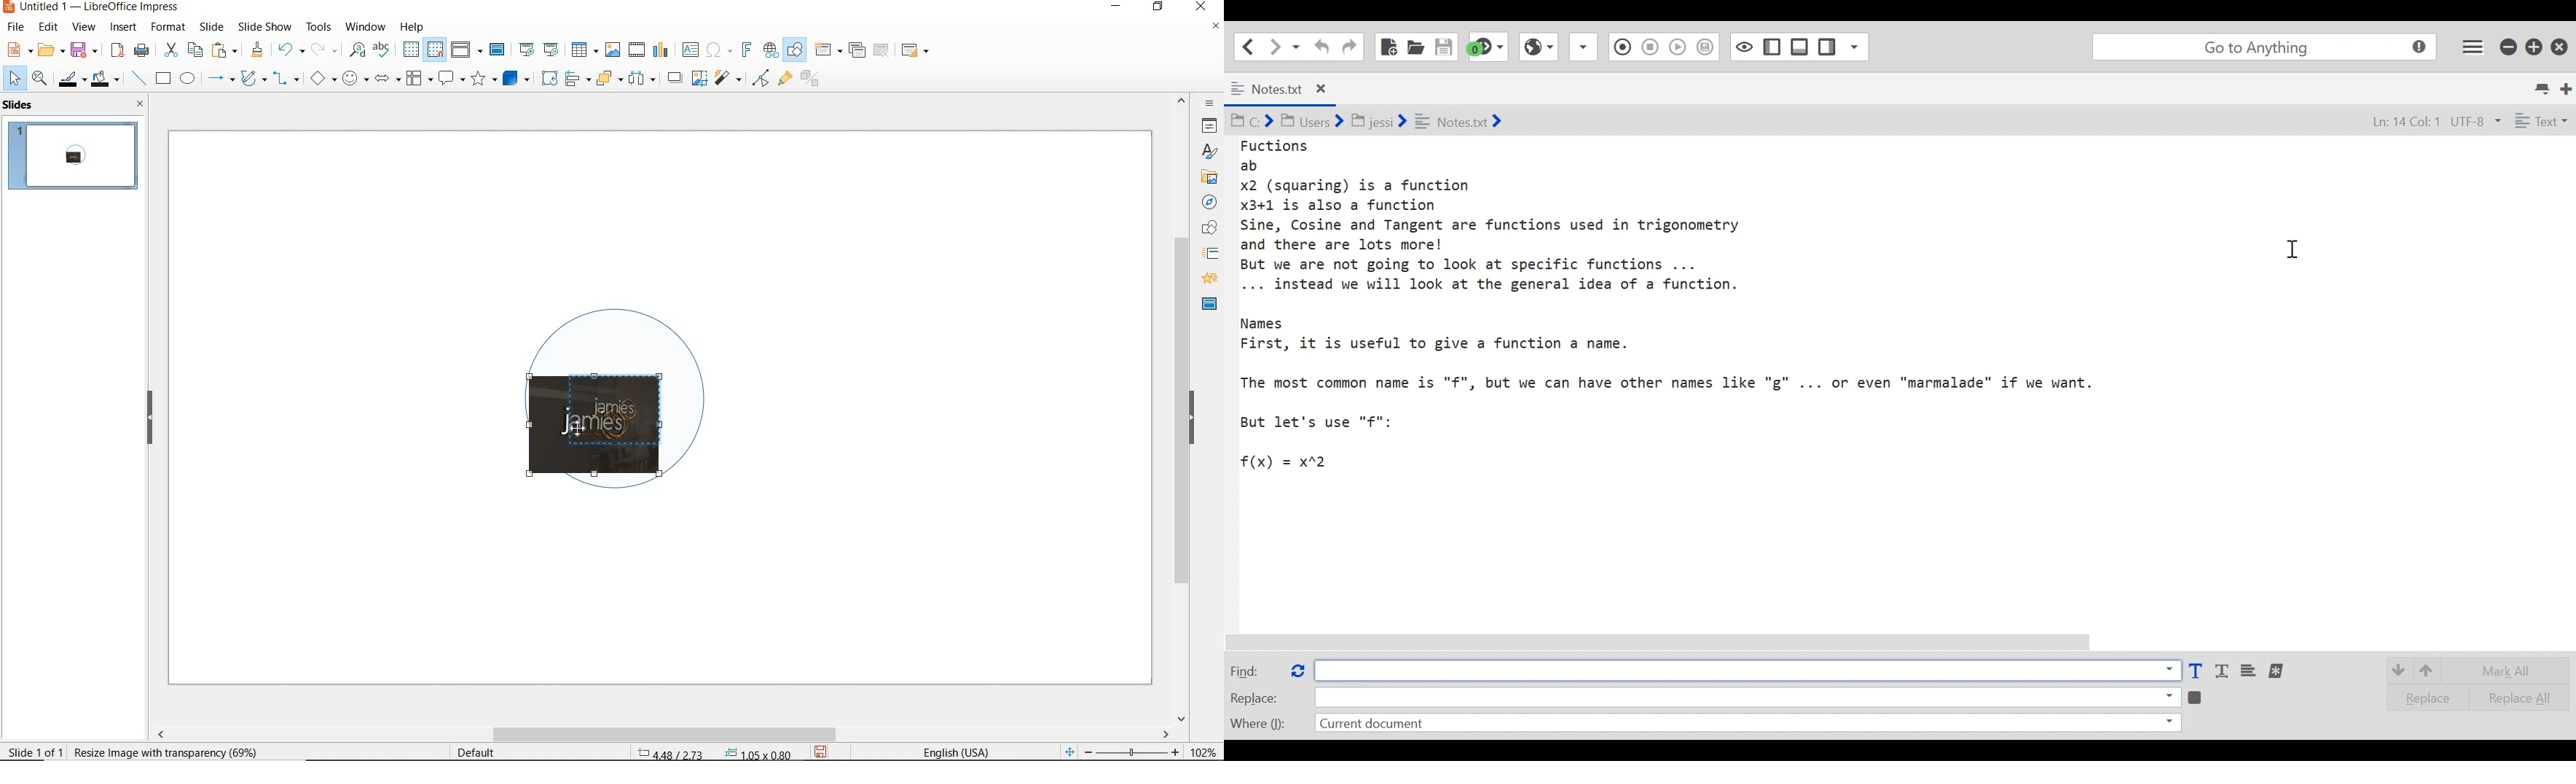 This screenshot has height=784, width=2576. I want to click on slides, so click(21, 105).